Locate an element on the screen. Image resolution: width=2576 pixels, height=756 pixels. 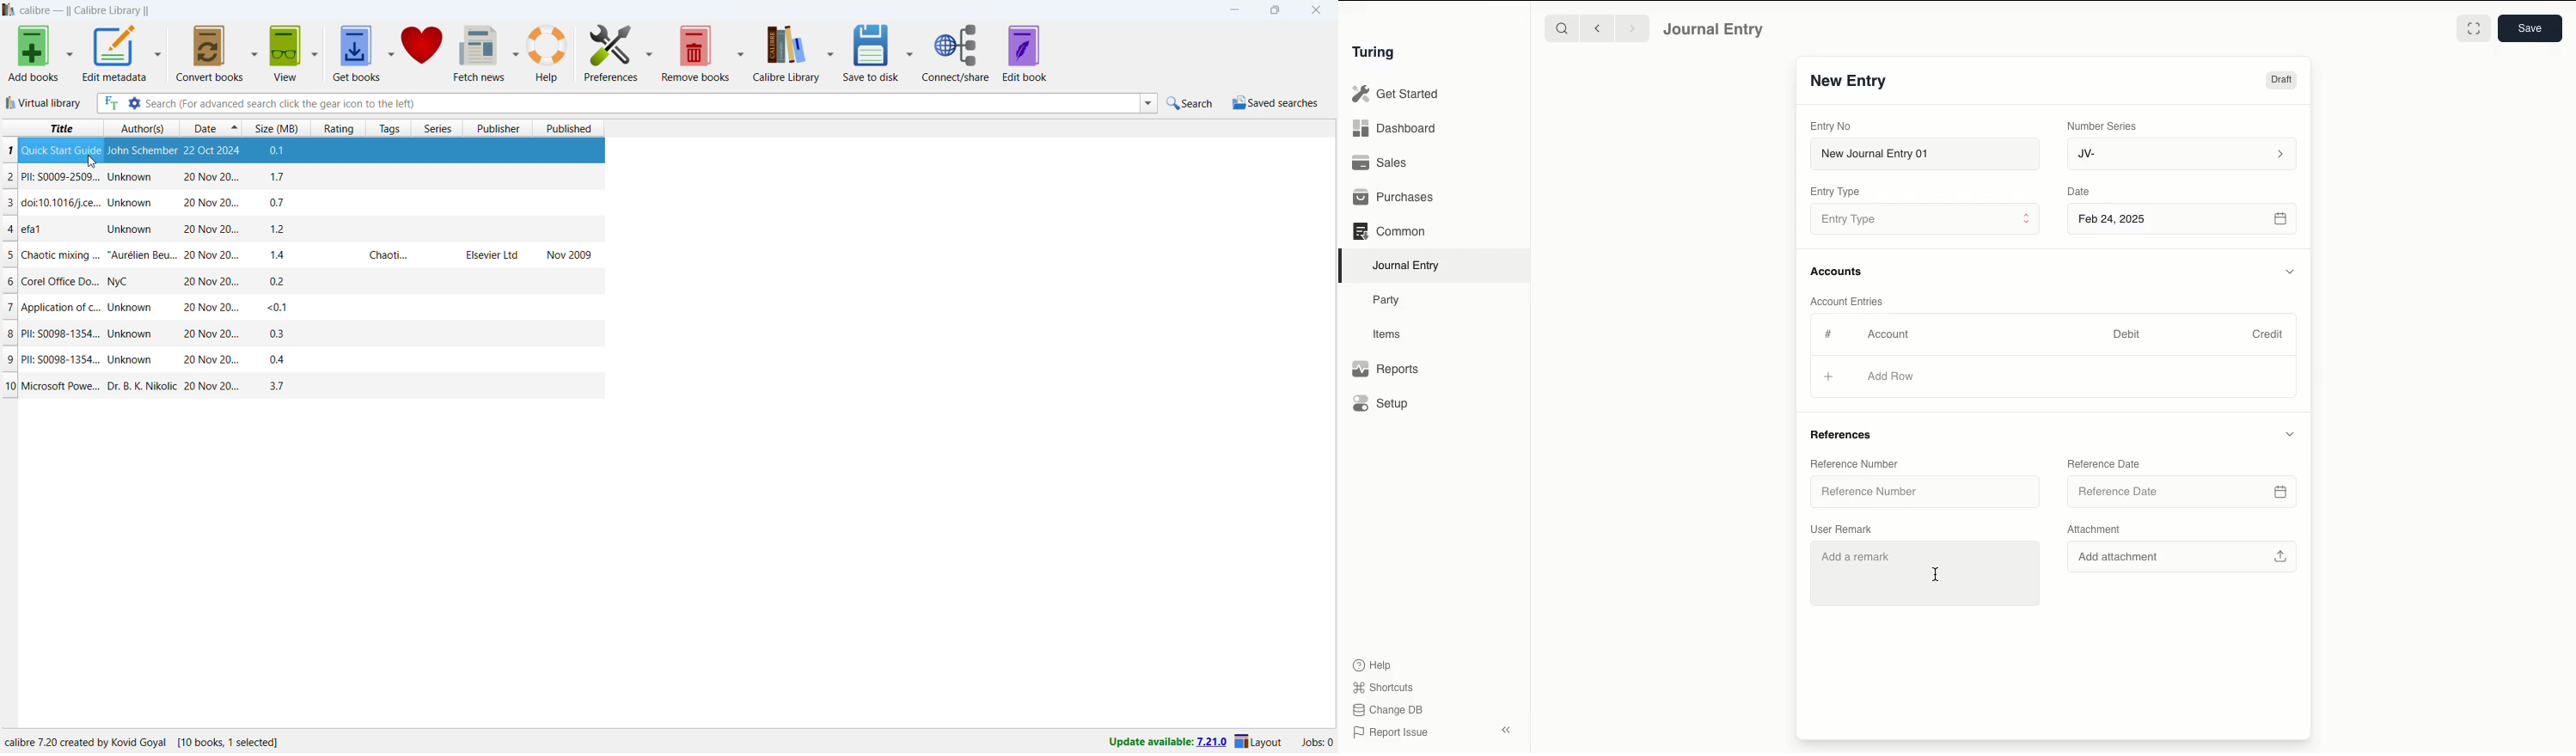
Add is located at coordinates (1829, 376).